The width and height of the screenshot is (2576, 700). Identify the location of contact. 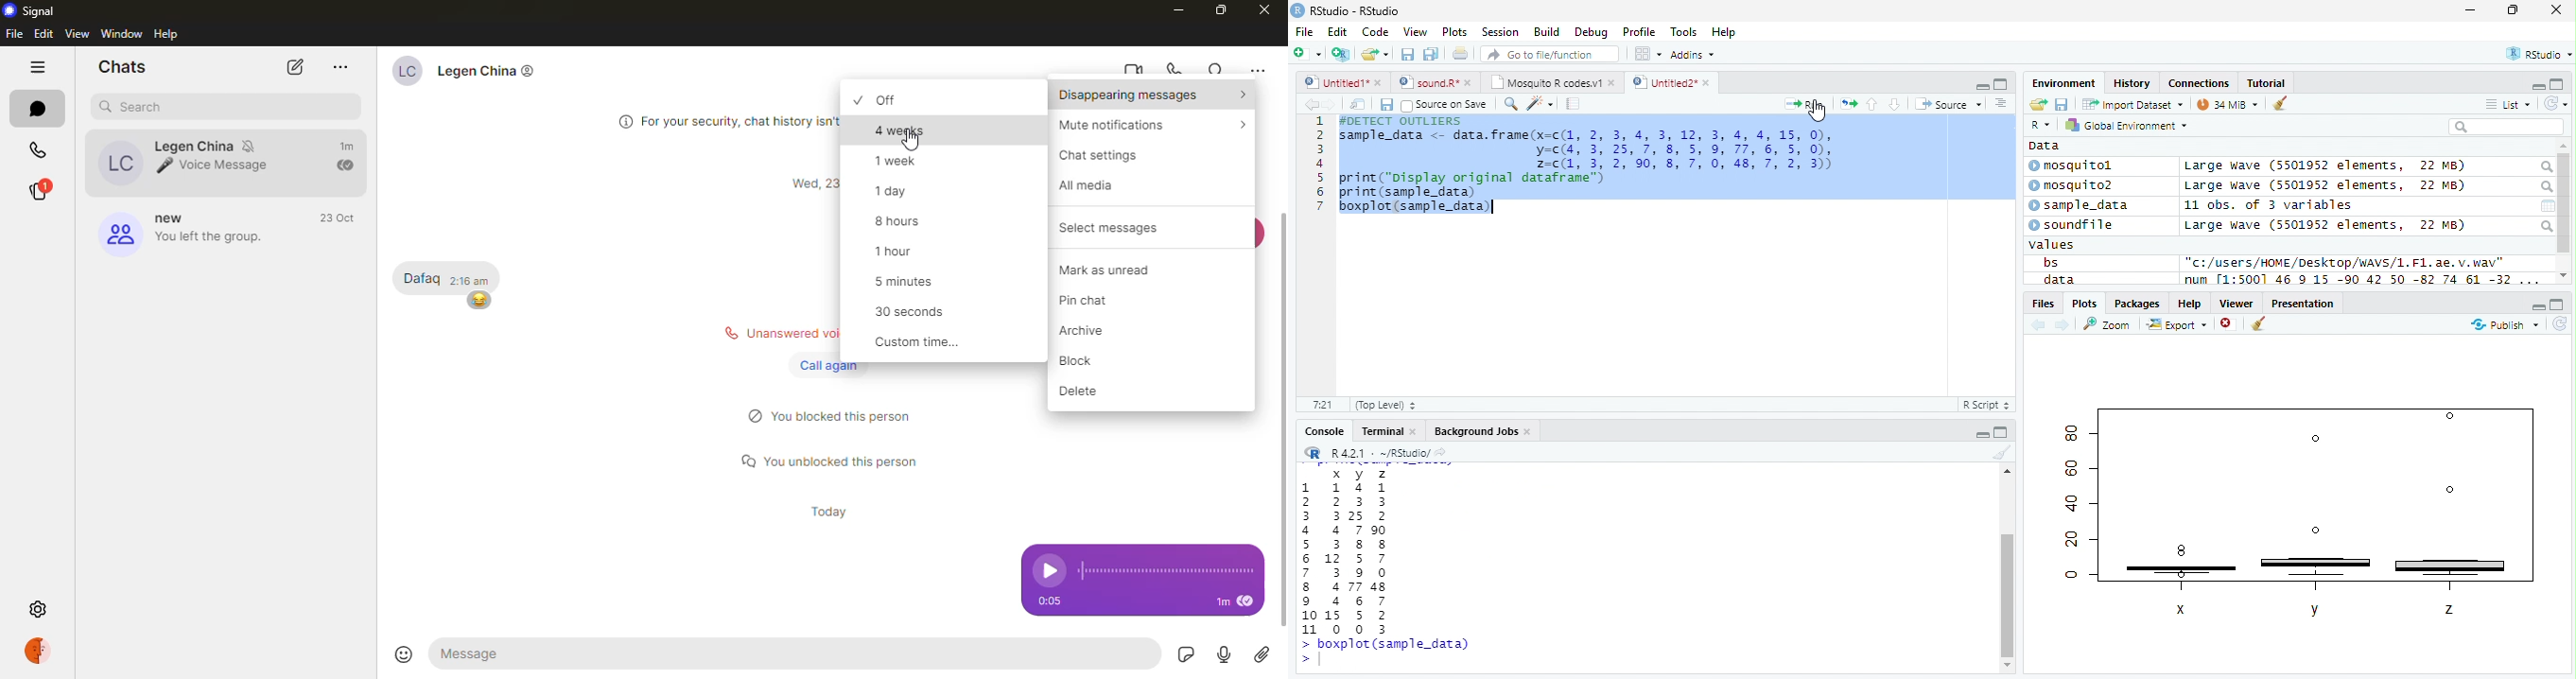
(190, 162).